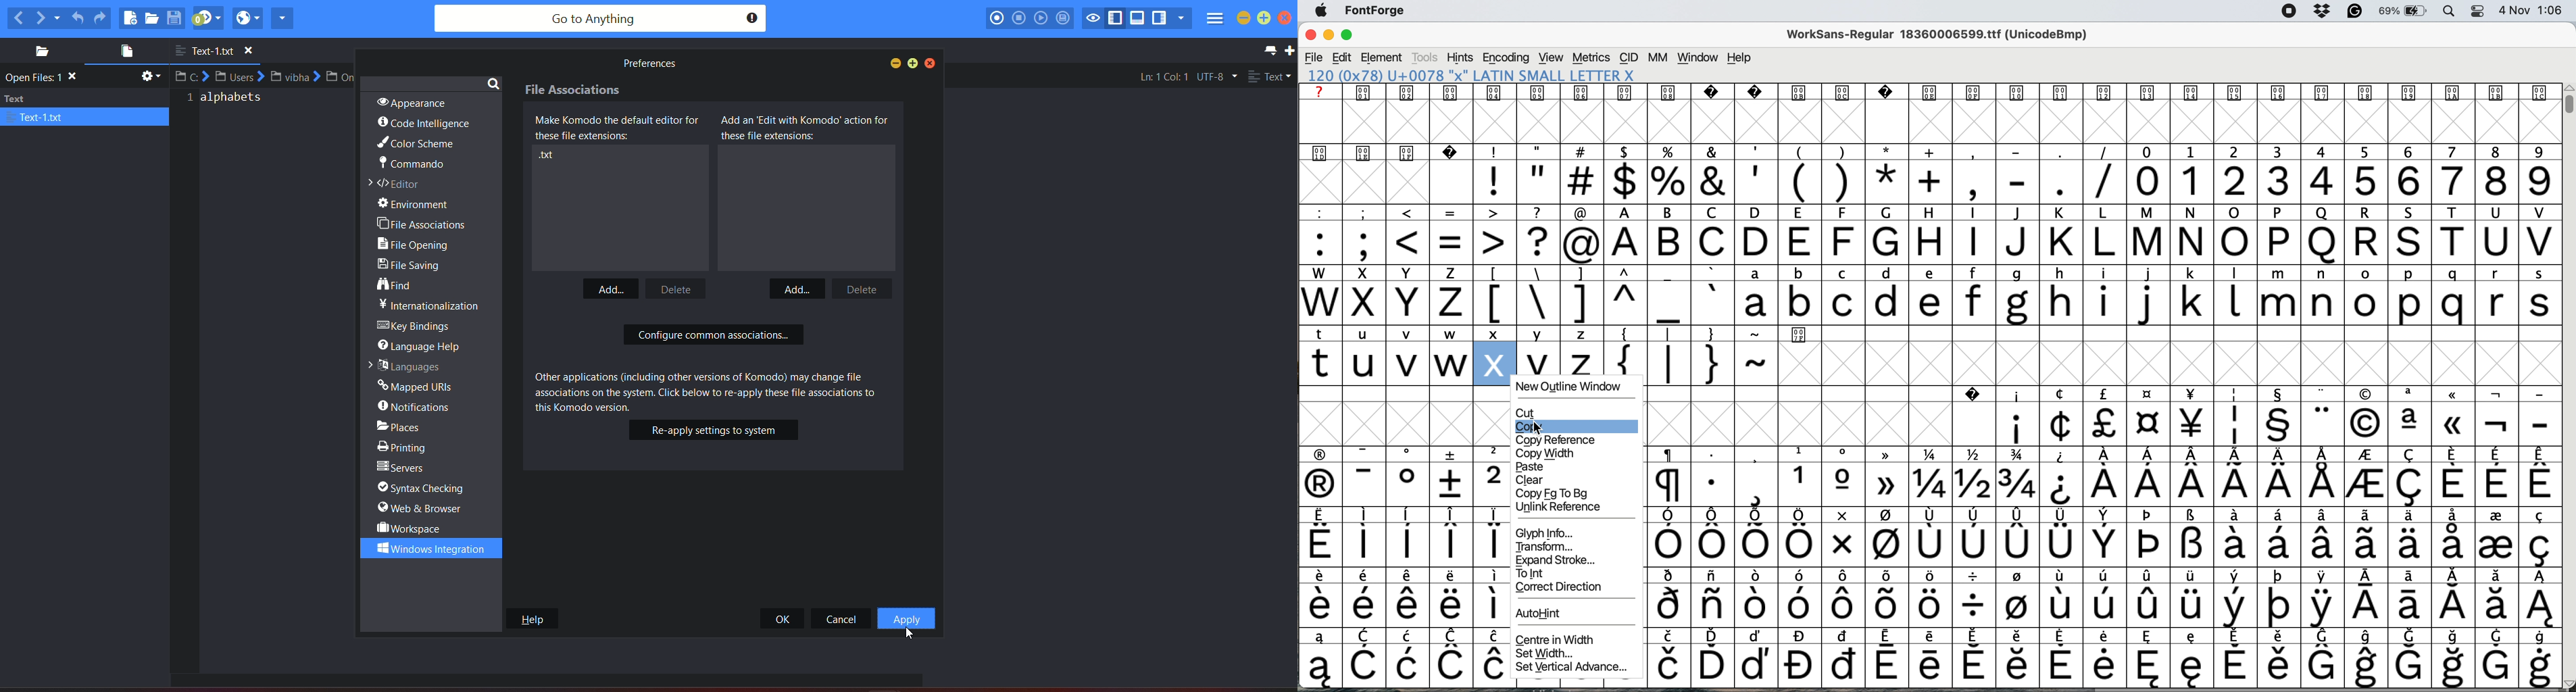 Image resolution: width=2576 pixels, height=700 pixels. Describe the element at coordinates (678, 287) in the screenshot. I see `Delete` at that location.